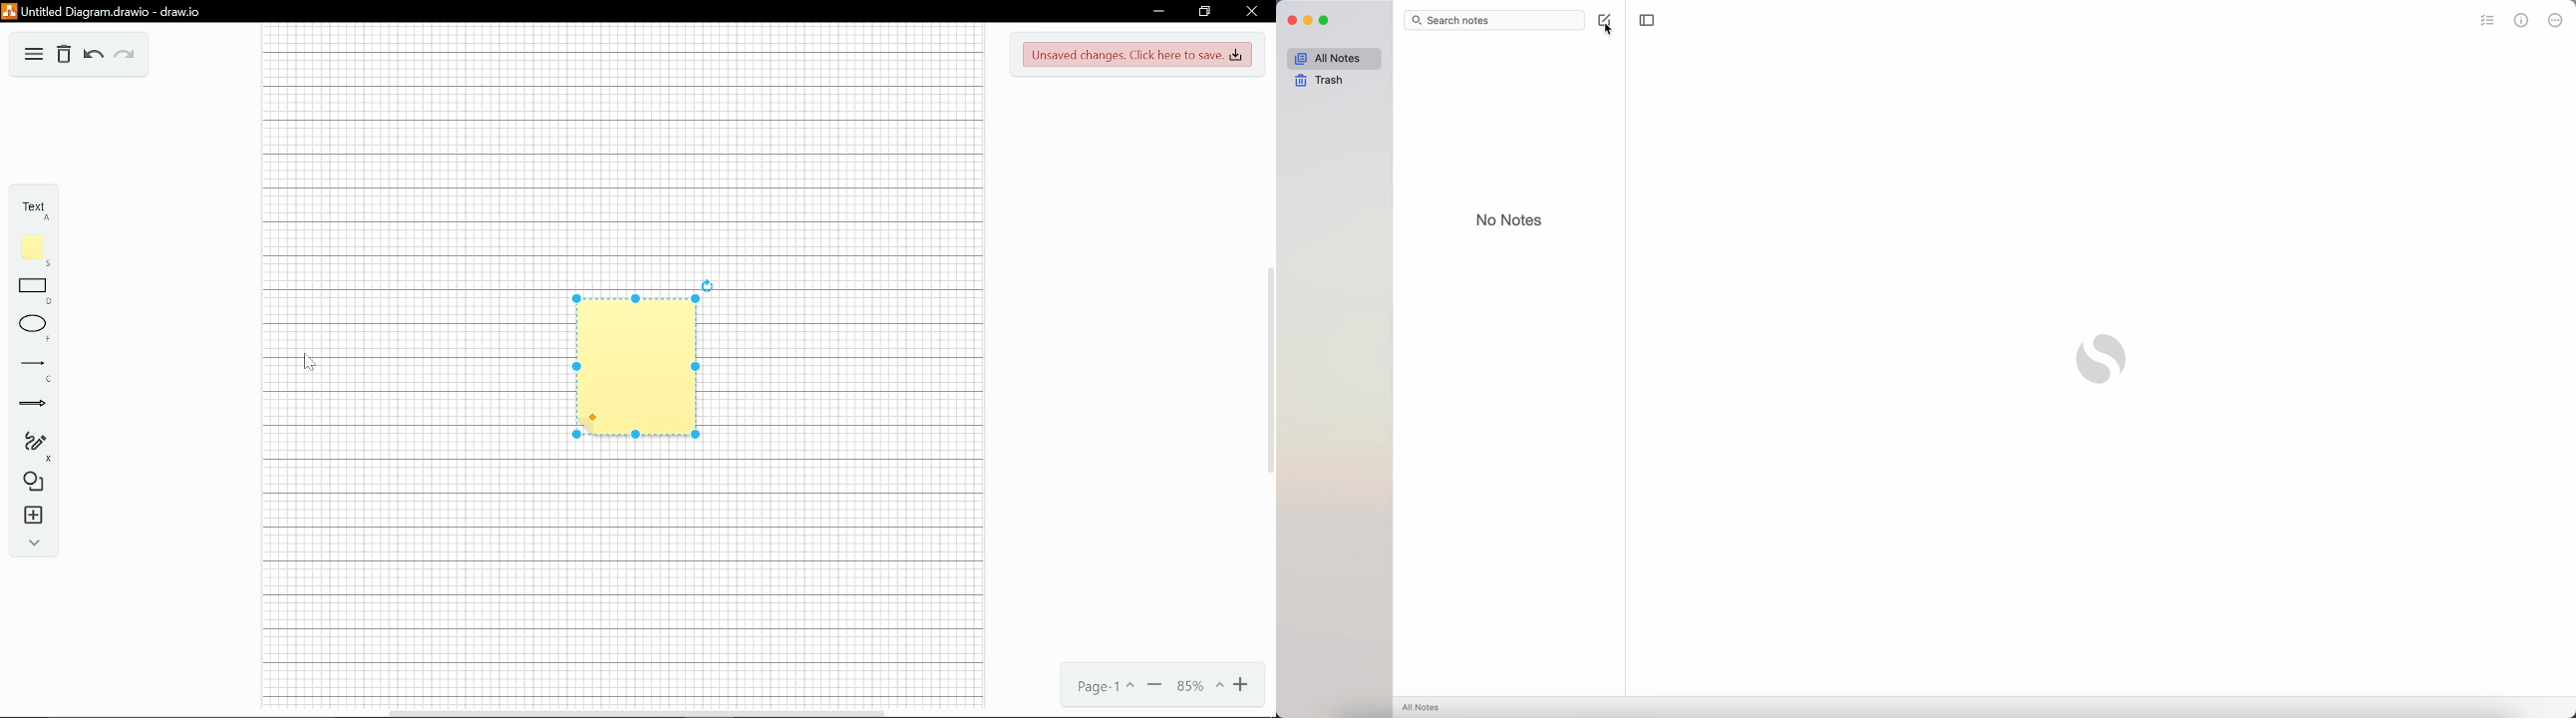 This screenshot has width=2576, height=728. Describe the element at coordinates (33, 53) in the screenshot. I see `Diagram` at that location.